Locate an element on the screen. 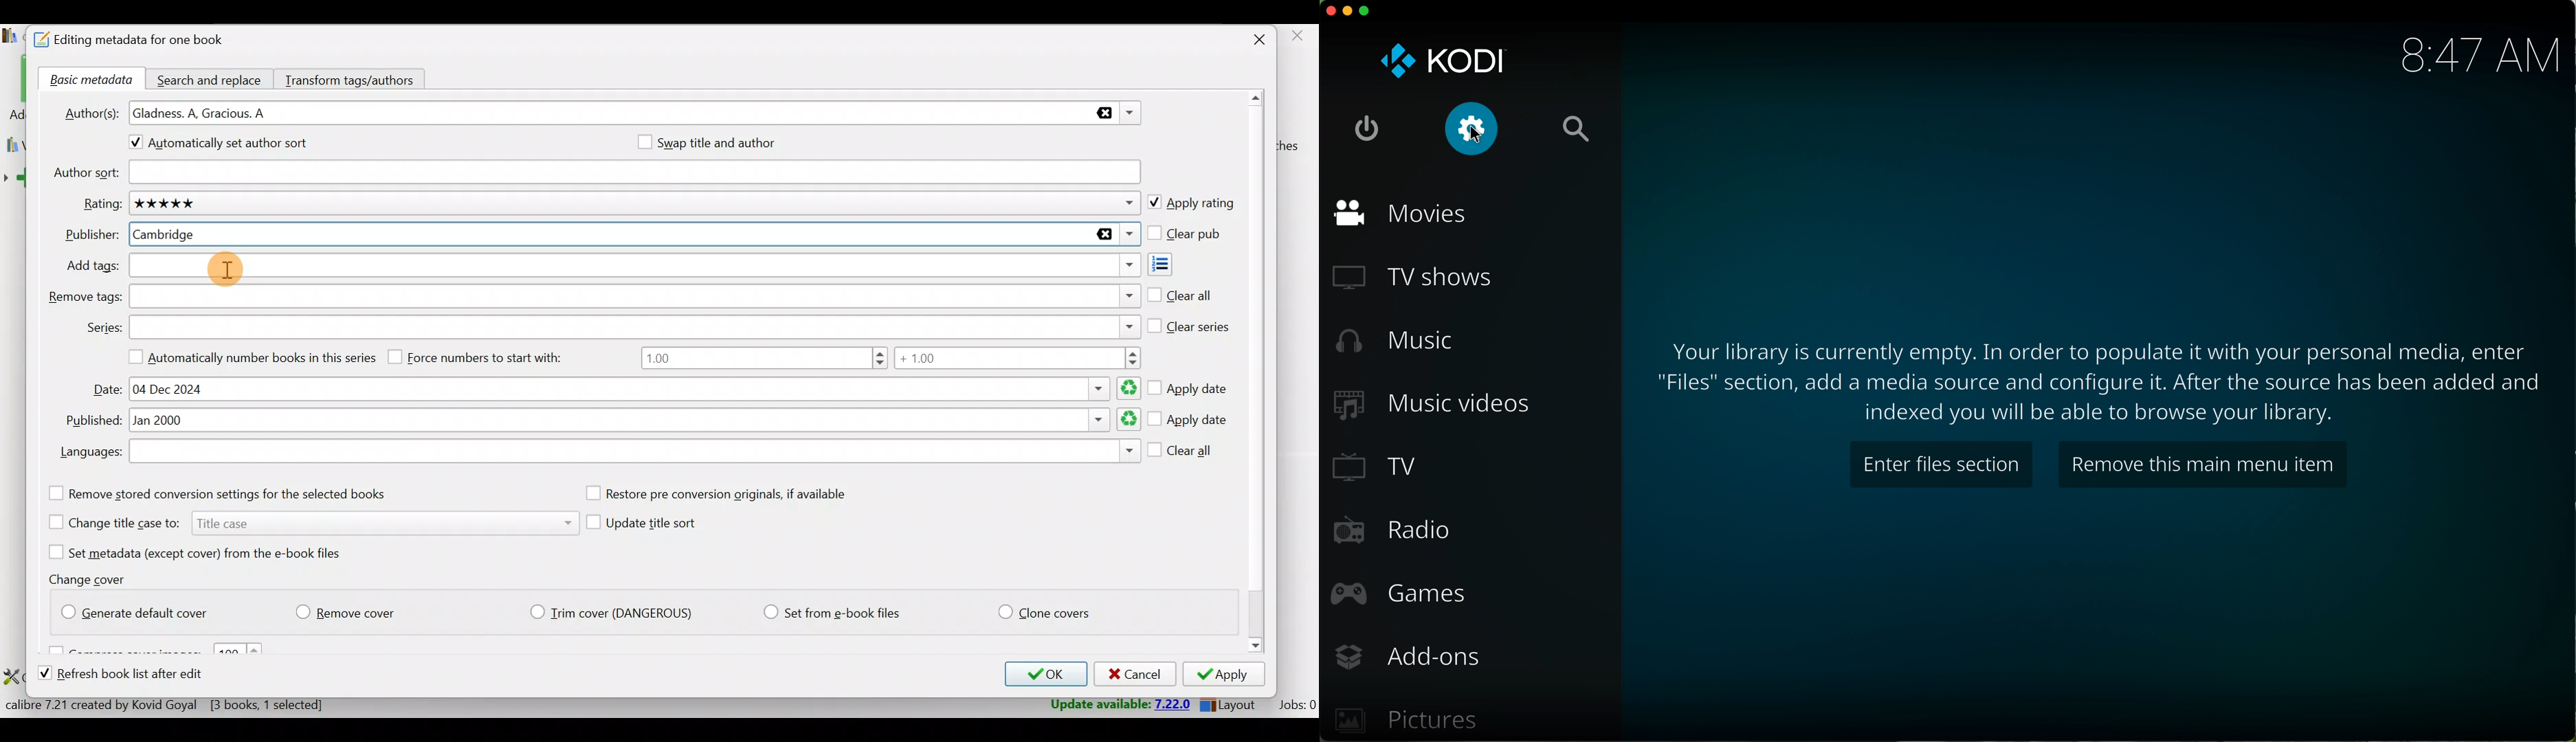  Scroll bar is located at coordinates (1257, 374).